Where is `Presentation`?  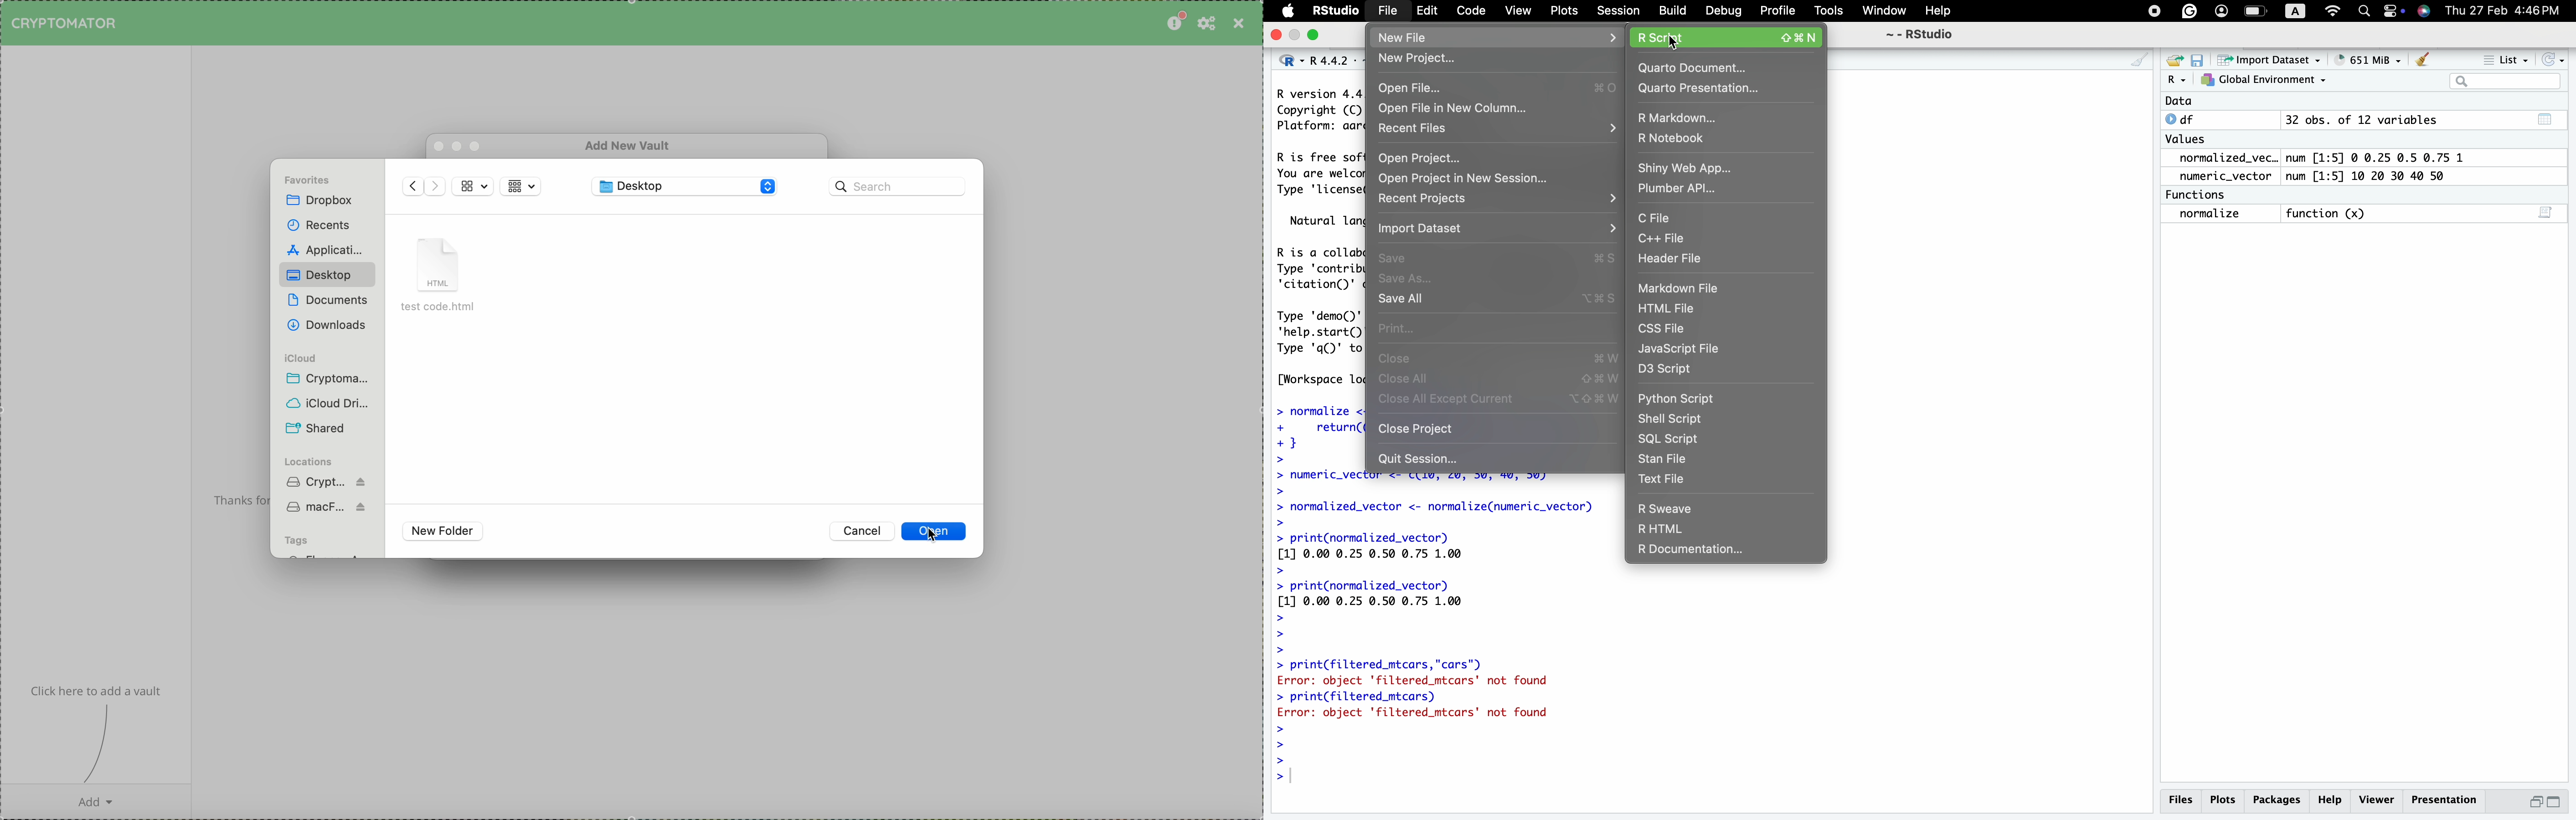 Presentation is located at coordinates (2448, 799).